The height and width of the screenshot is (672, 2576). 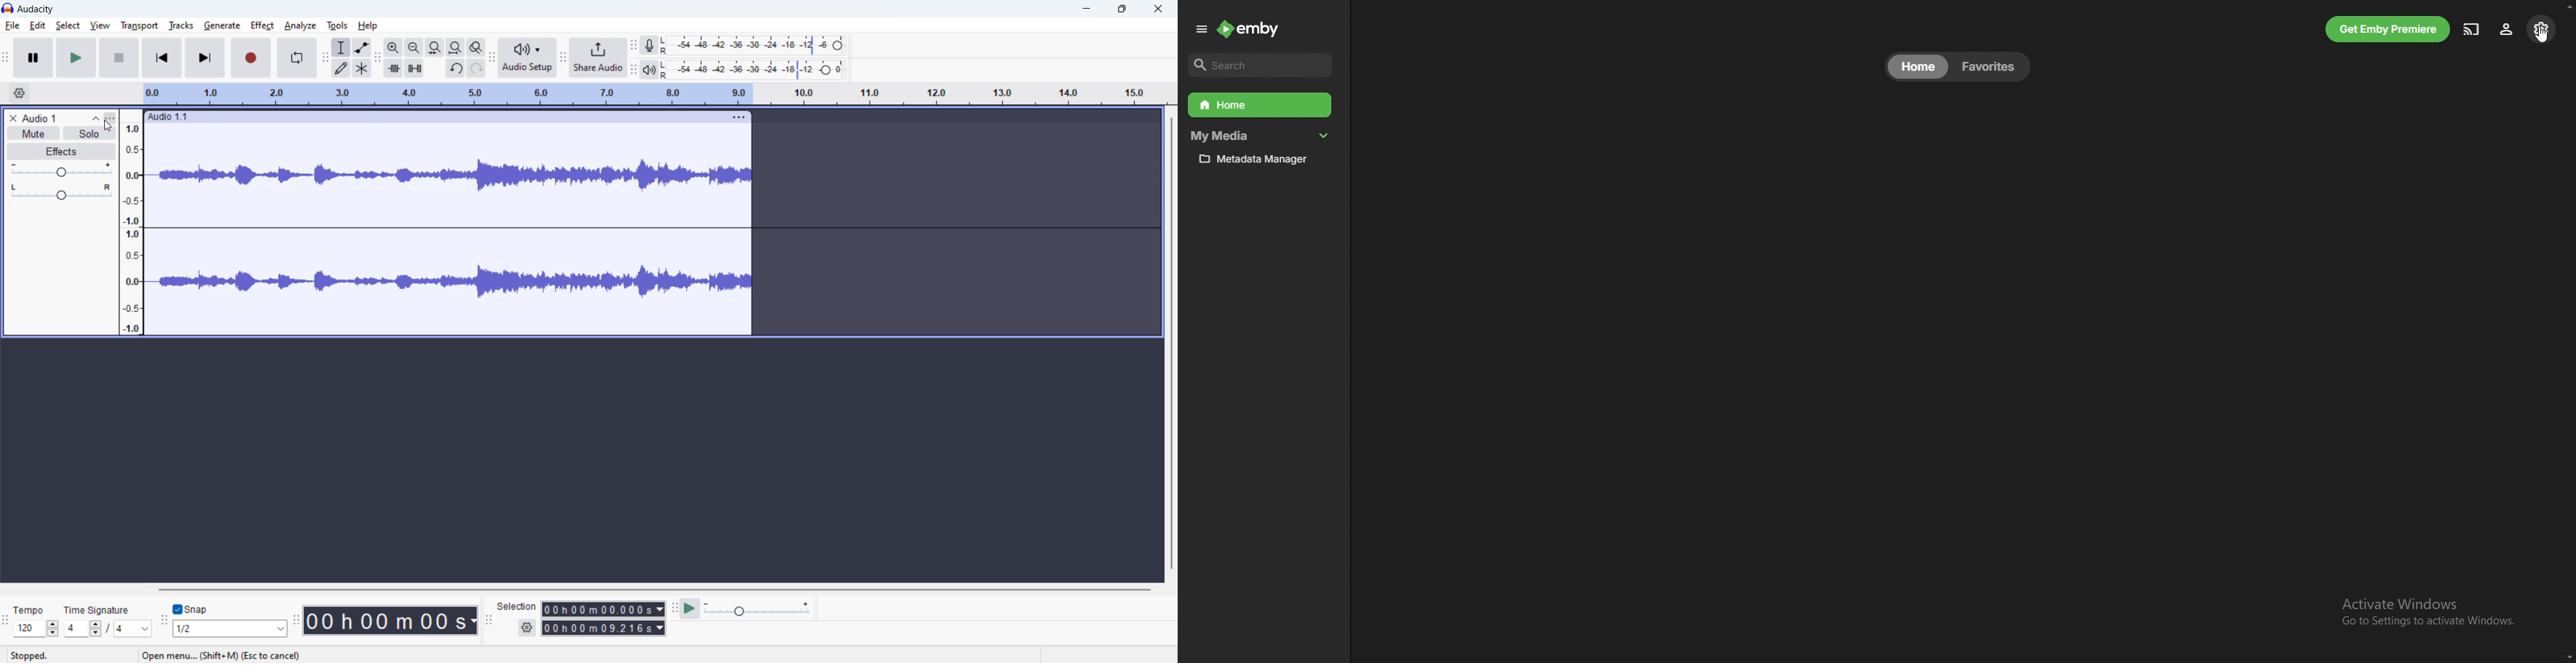 What do you see at coordinates (296, 622) in the screenshot?
I see `time toolbar` at bounding box center [296, 622].